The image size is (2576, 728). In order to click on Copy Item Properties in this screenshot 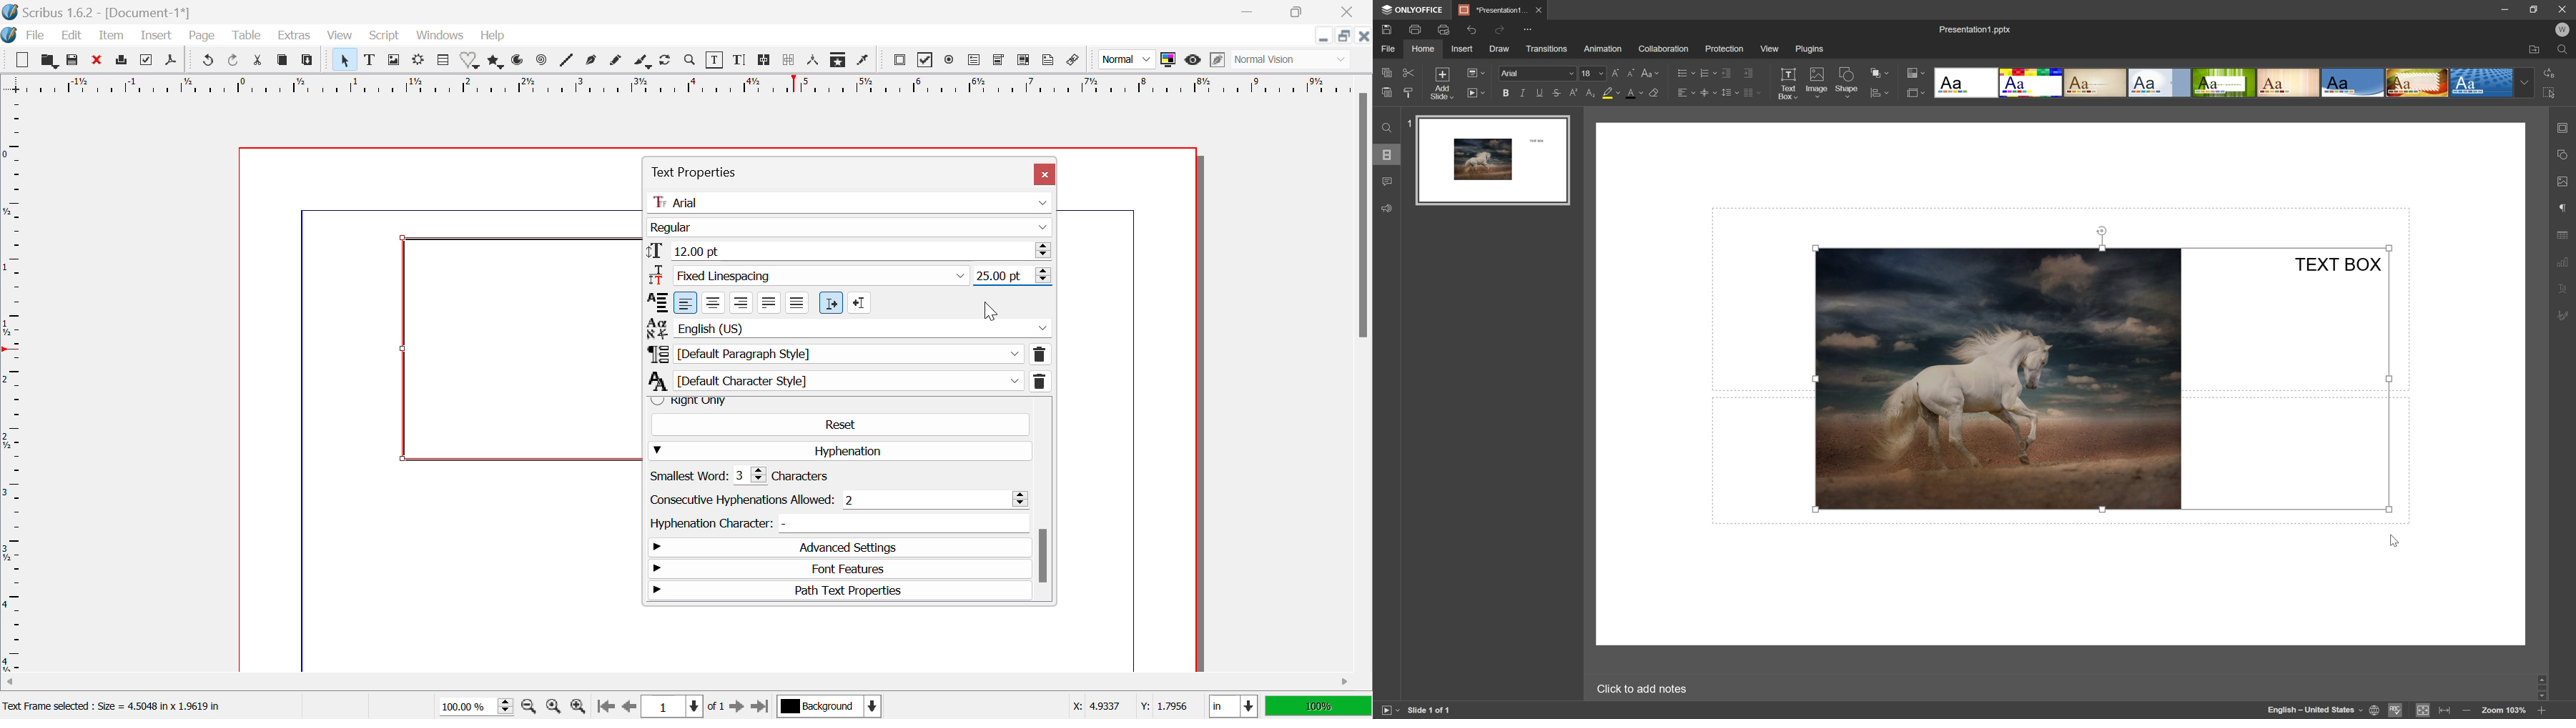, I will do `click(840, 61)`.